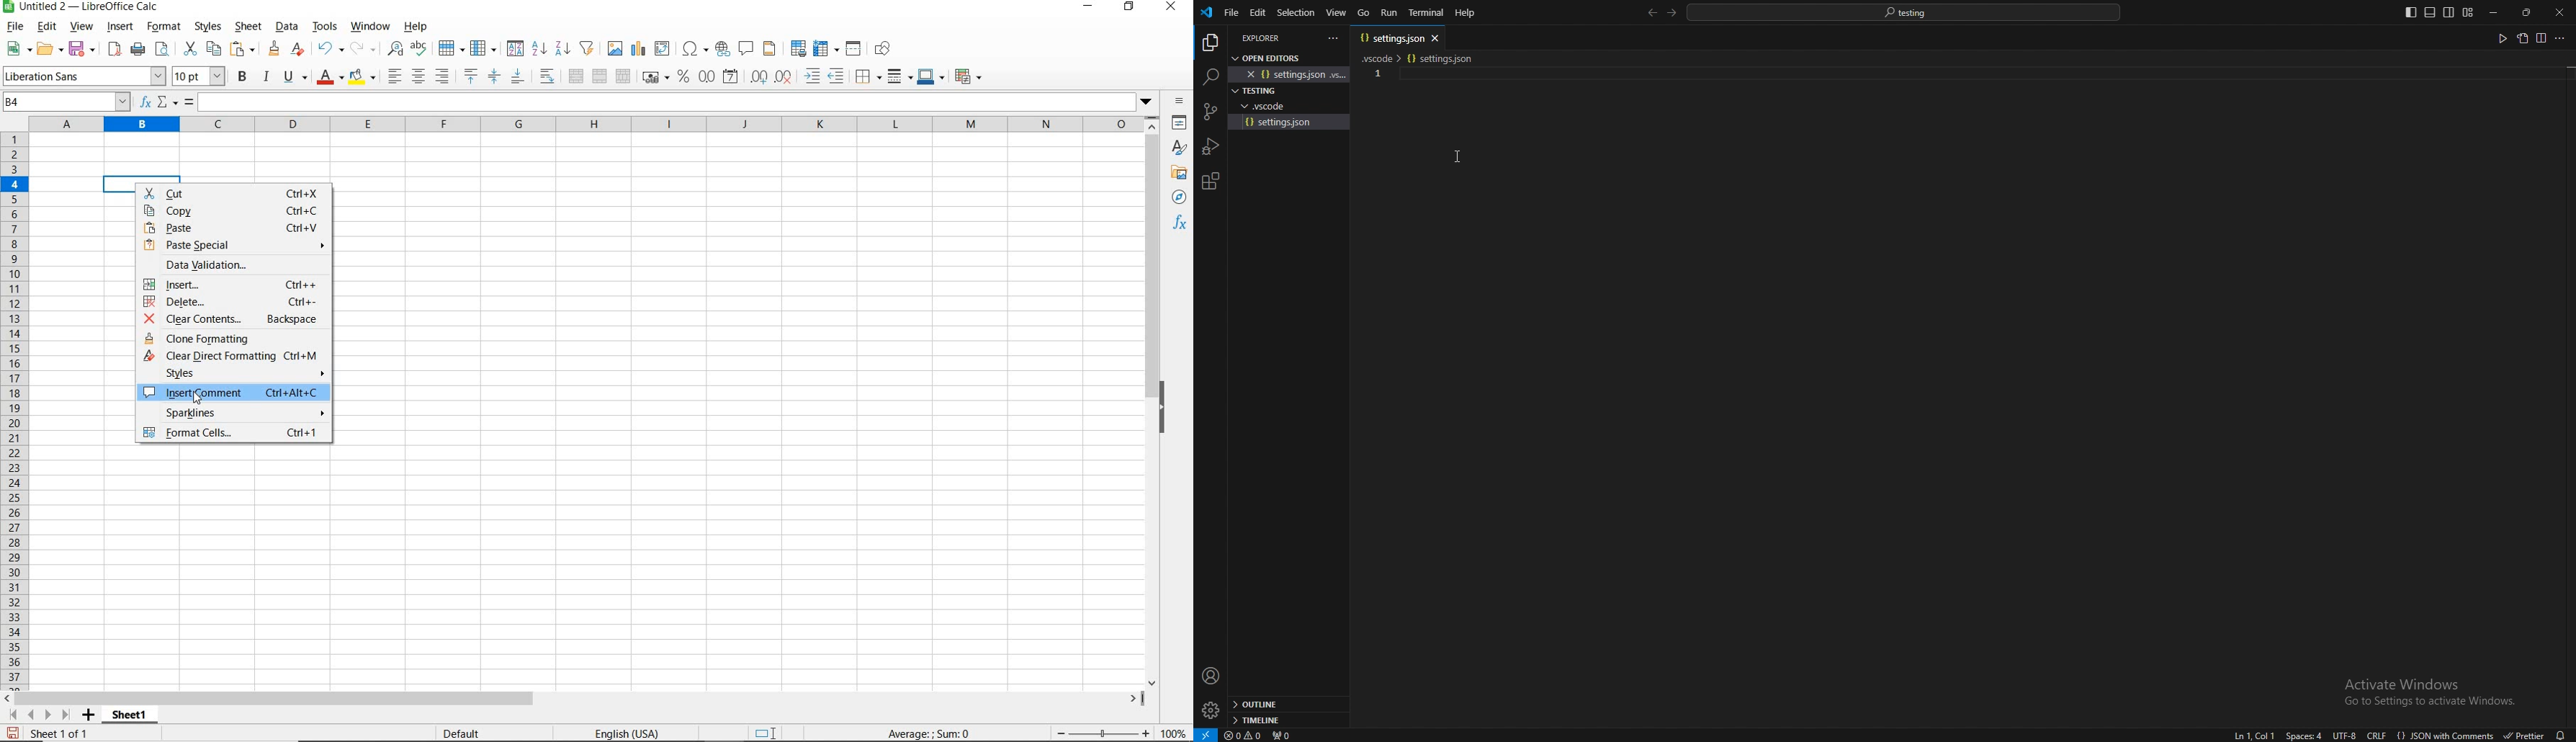  I want to click on wrap text, so click(548, 77).